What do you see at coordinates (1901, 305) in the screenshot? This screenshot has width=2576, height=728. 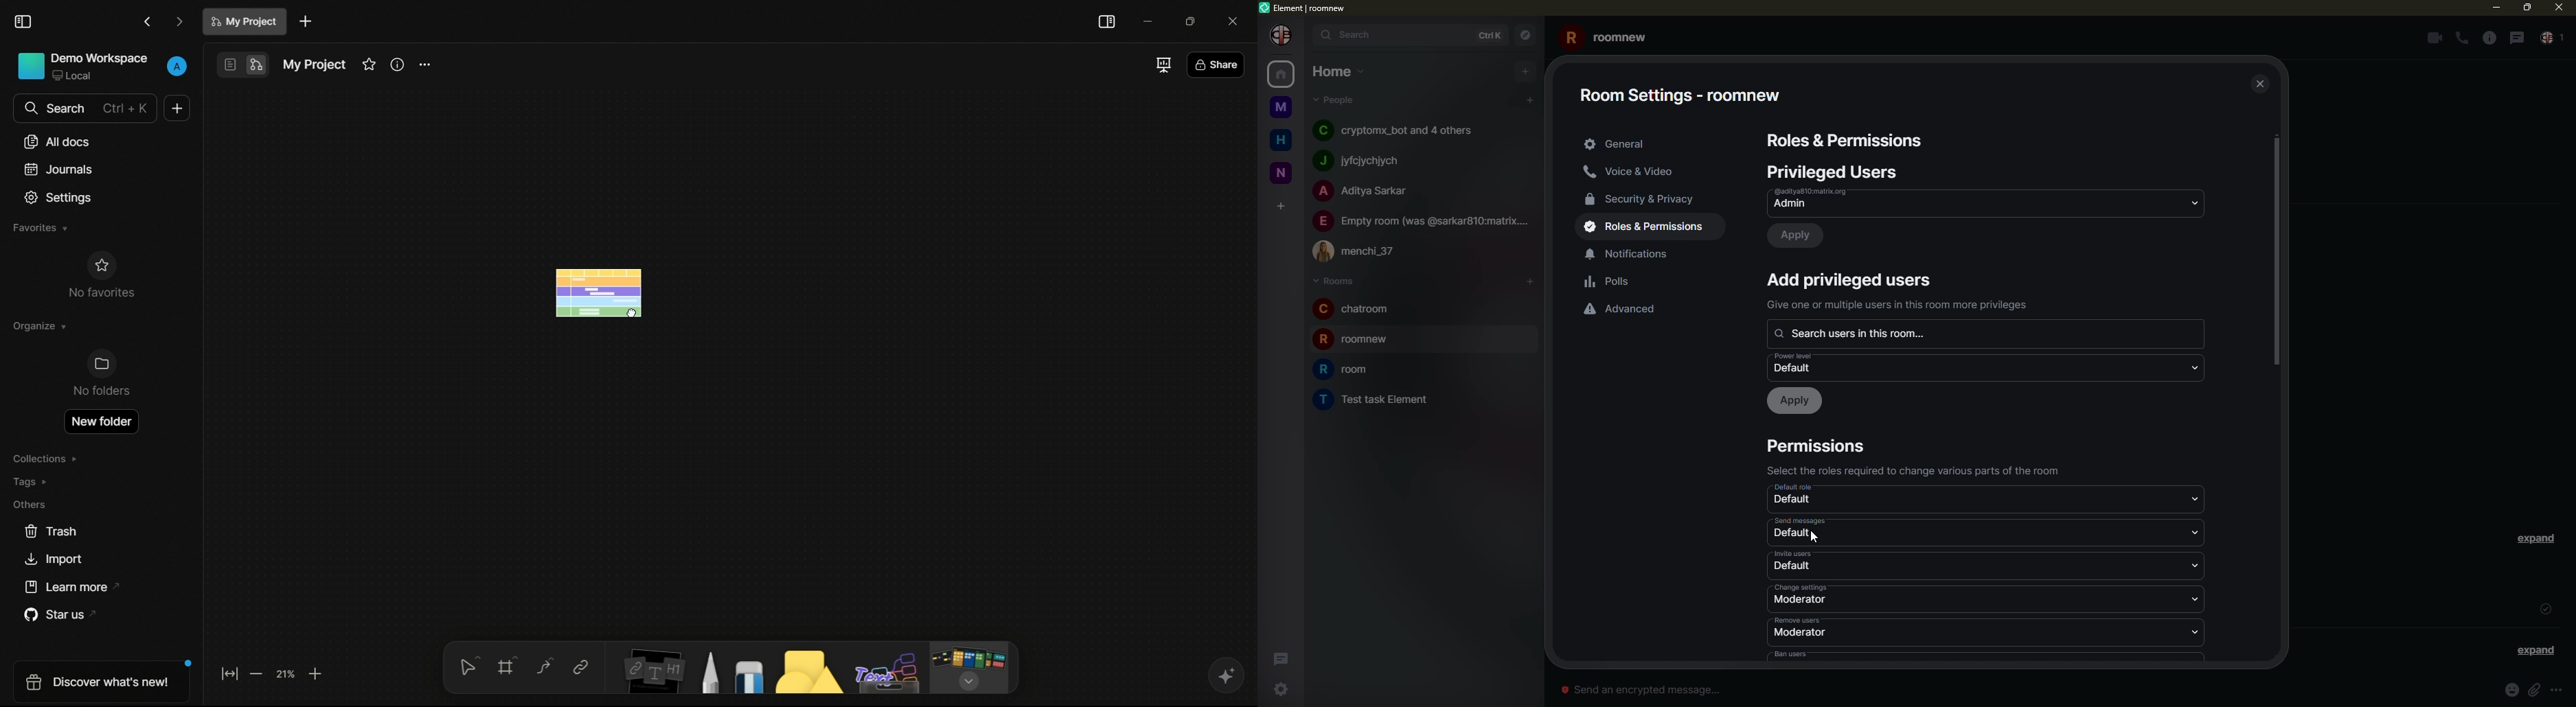 I see `priviledge` at bounding box center [1901, 305].